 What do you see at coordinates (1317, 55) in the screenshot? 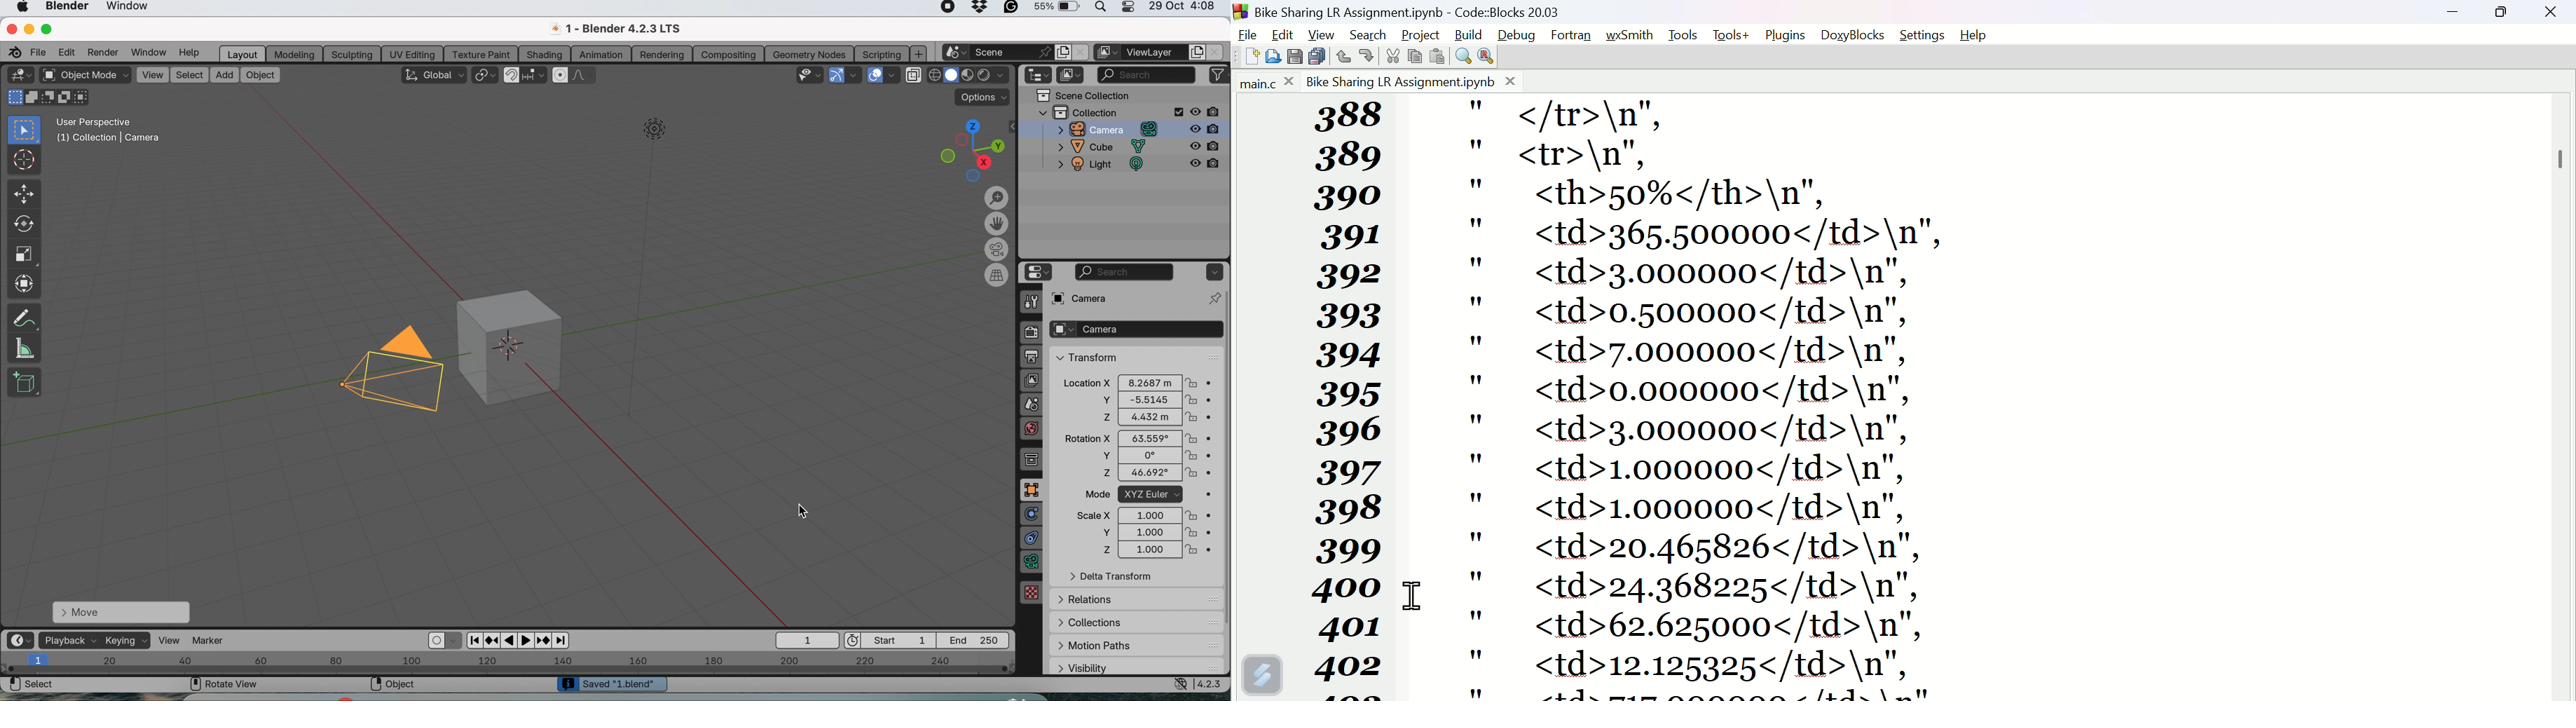
I see `Save all` at bounding box center [1317, 55].